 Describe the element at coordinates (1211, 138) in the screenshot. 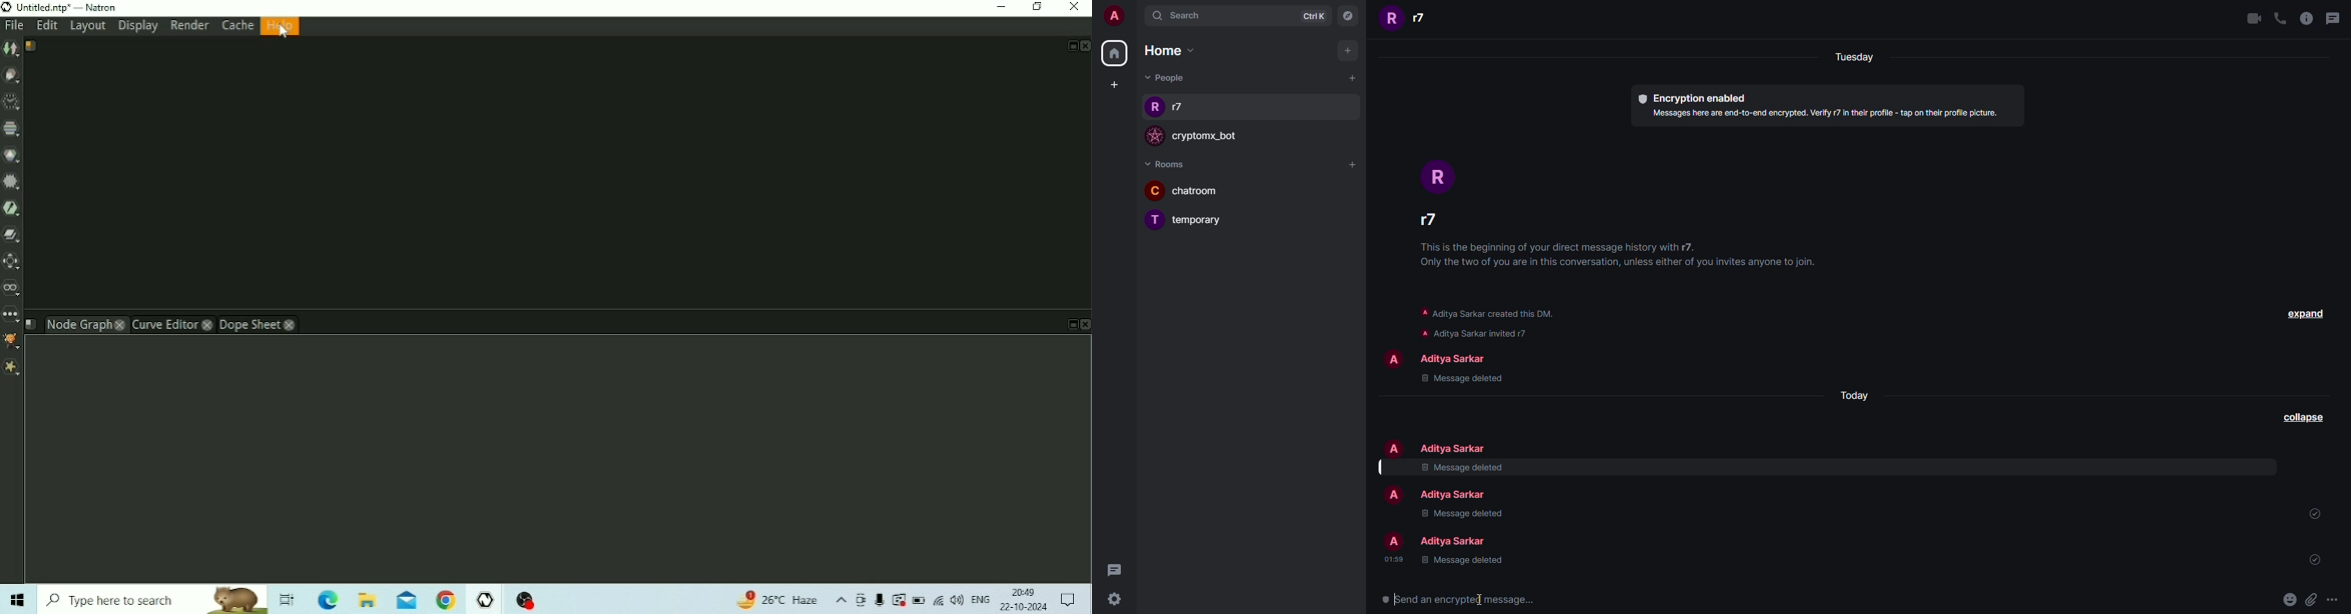

I see `bot` at that location.